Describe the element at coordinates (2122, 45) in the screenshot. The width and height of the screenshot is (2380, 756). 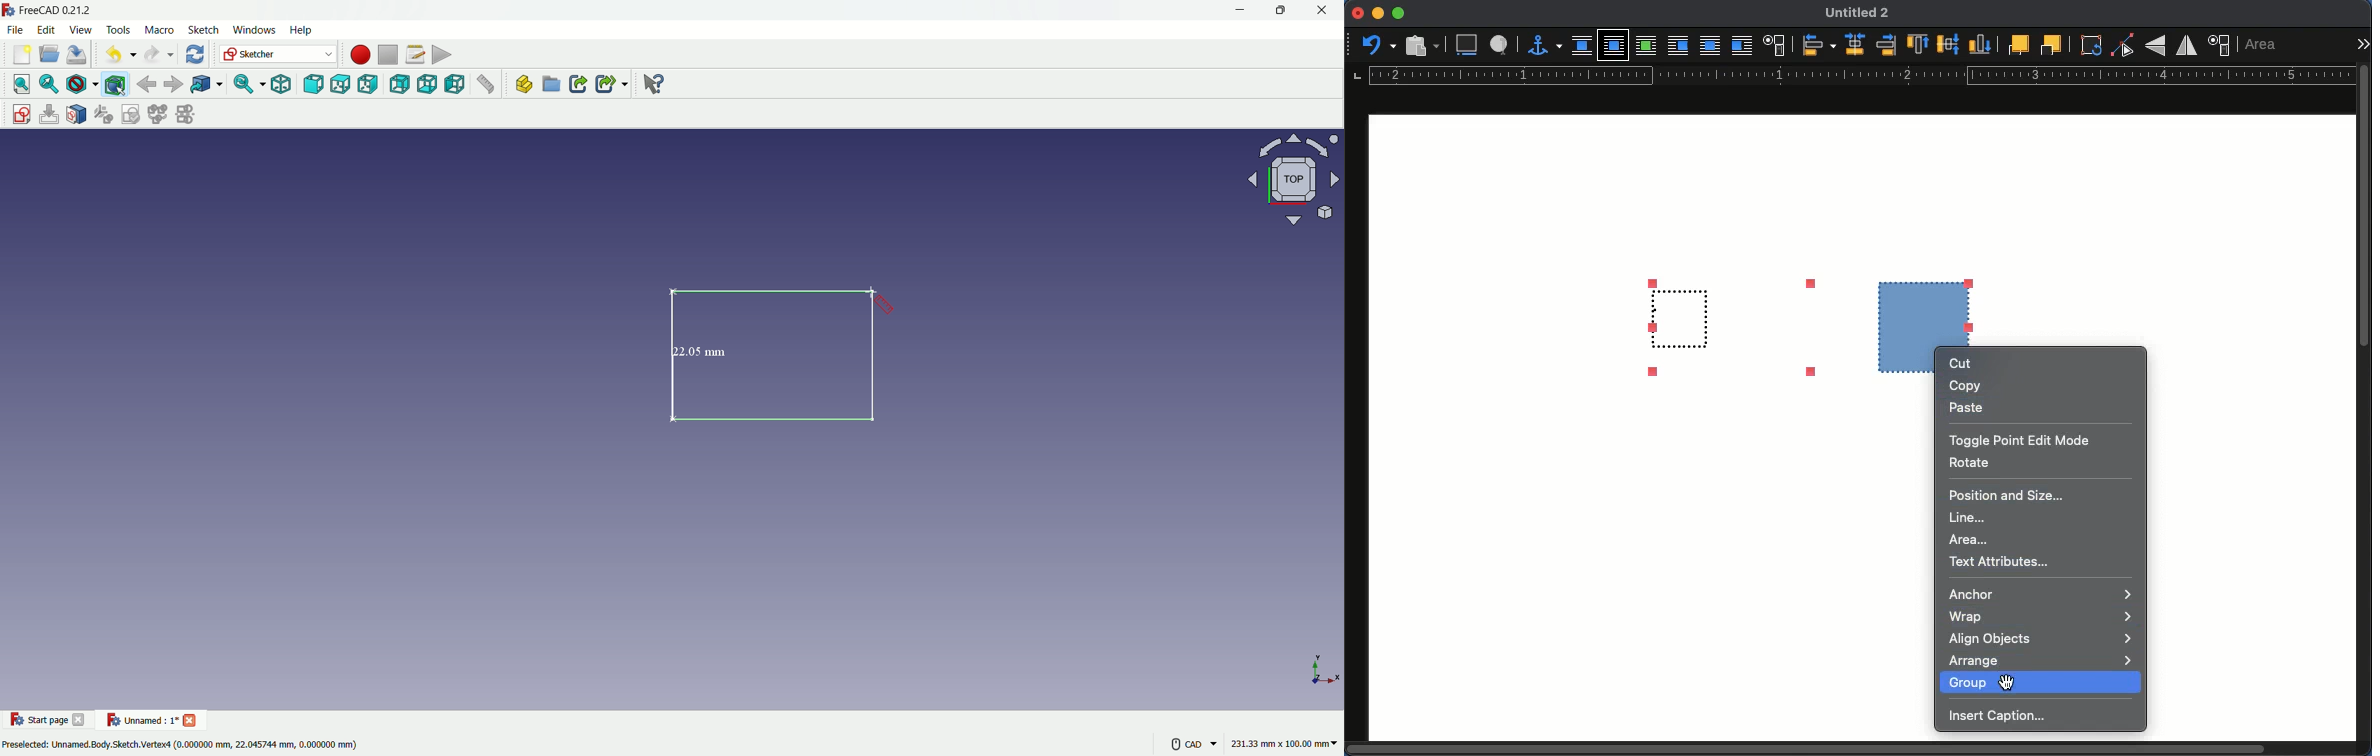
I see `point ` at that location.